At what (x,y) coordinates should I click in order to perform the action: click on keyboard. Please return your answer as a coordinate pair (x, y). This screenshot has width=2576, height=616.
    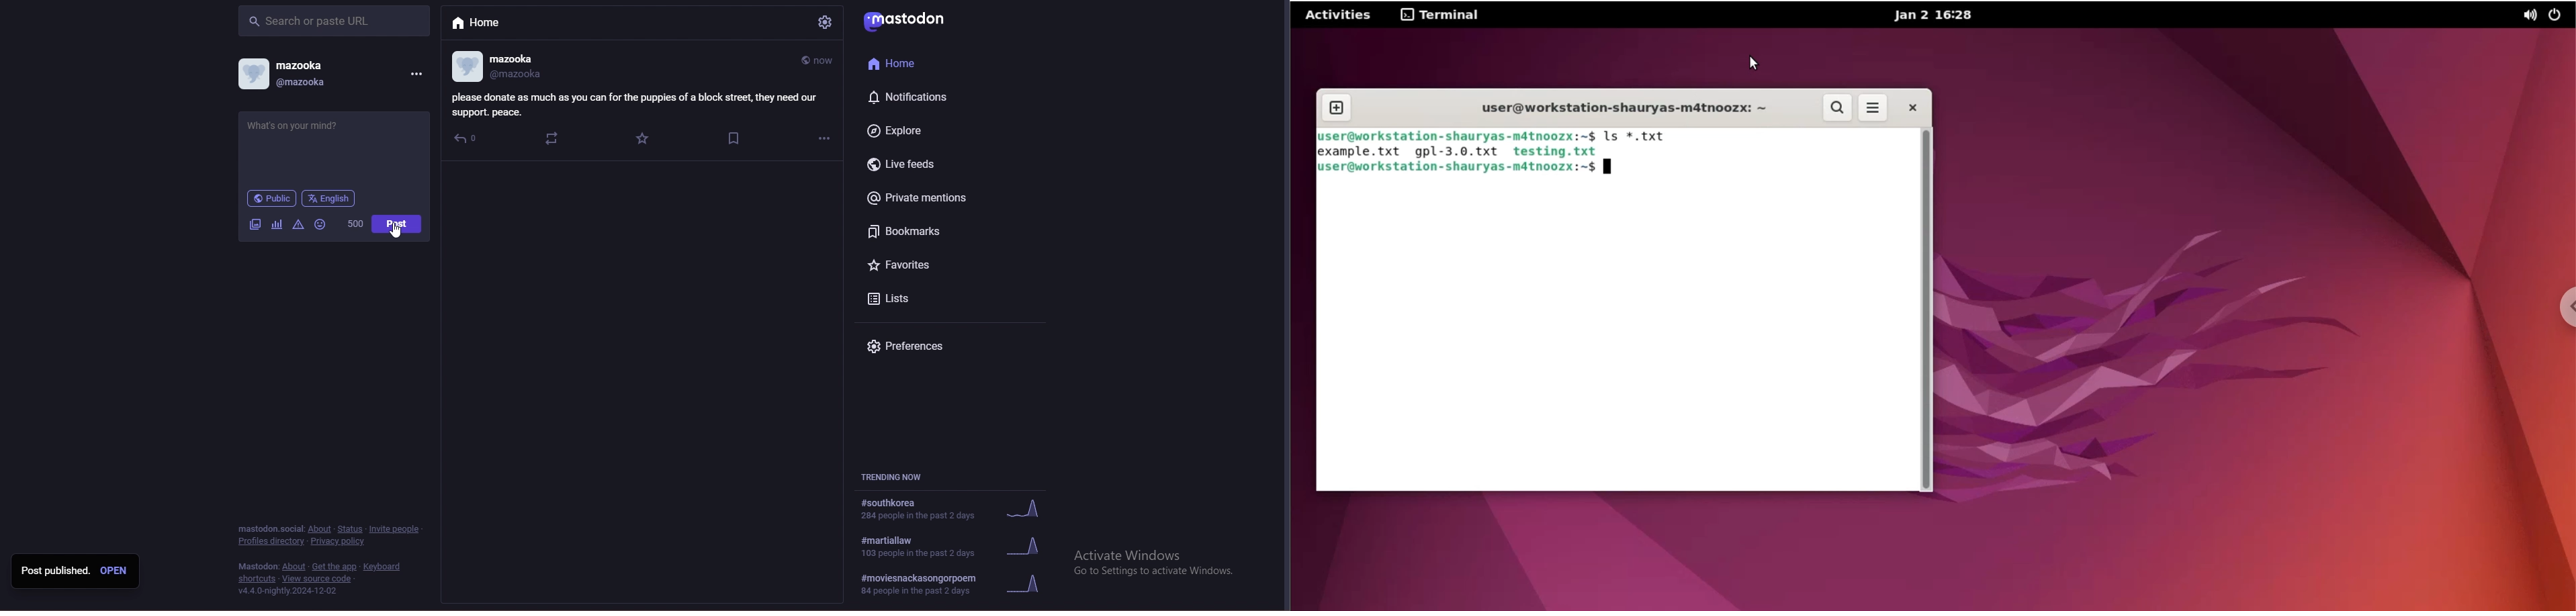
    Looking at the image, I should click on (382, 567).